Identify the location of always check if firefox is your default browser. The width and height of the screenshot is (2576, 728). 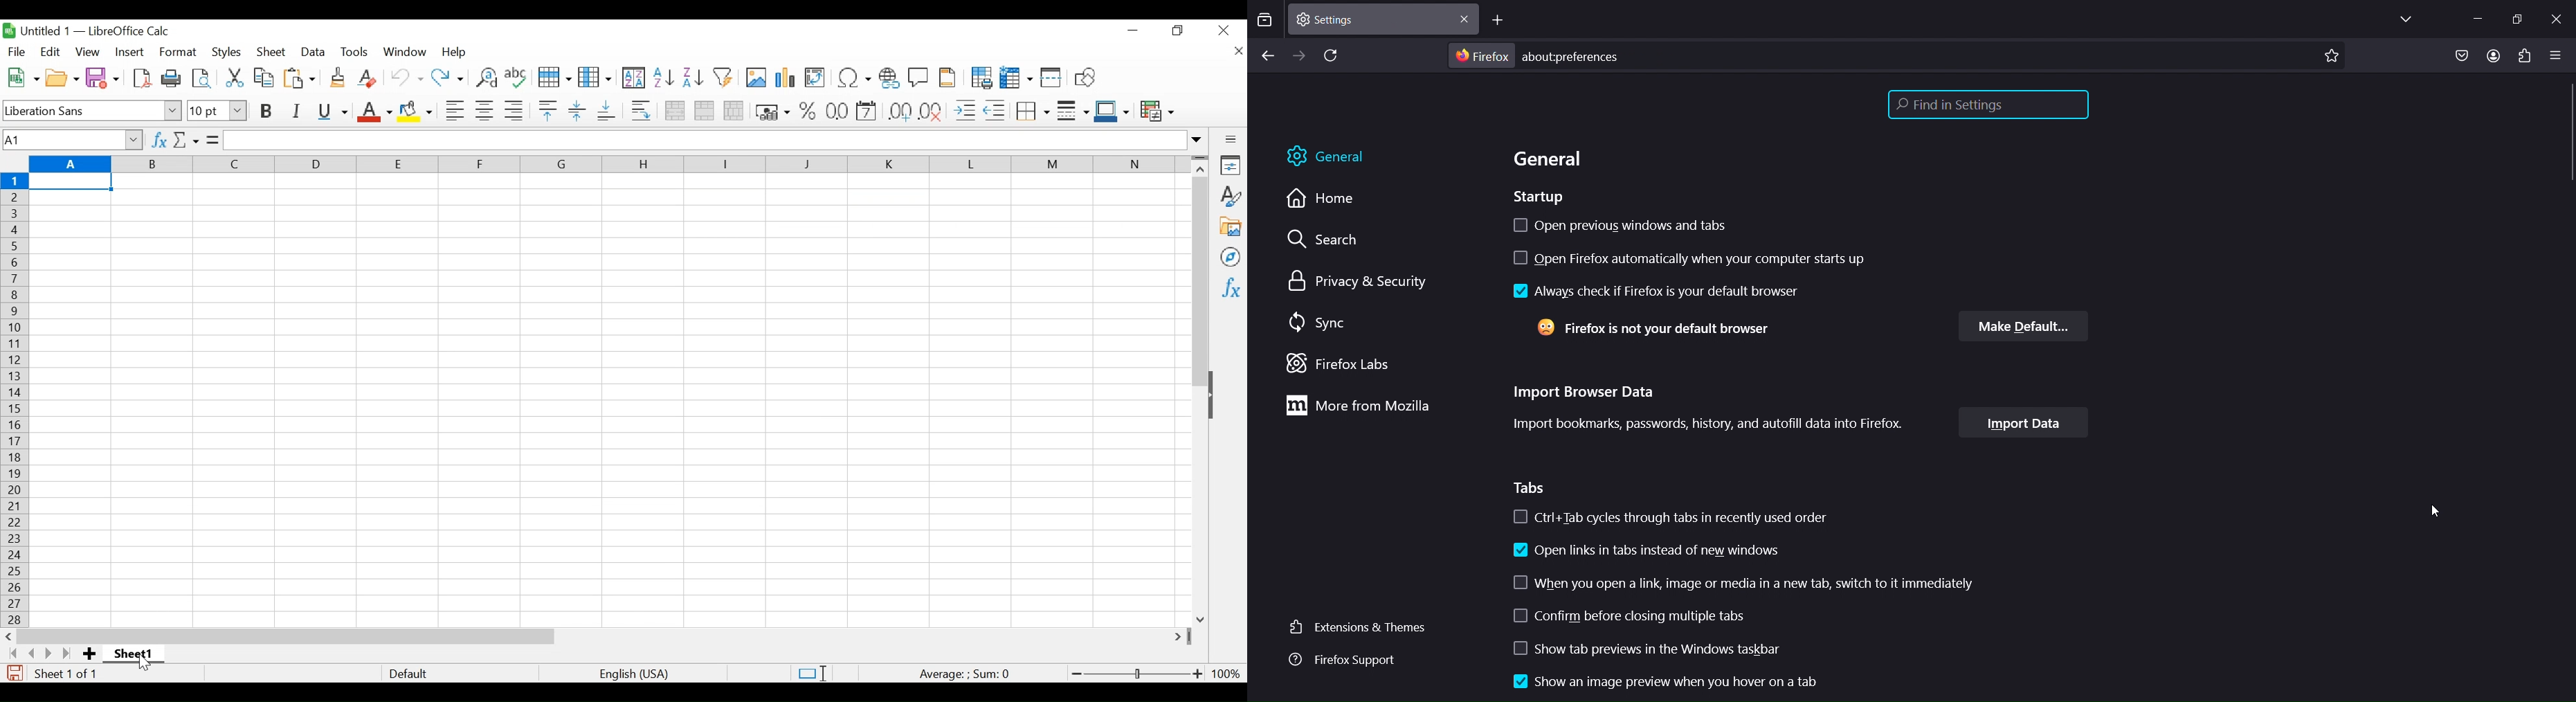
(1655, 291).